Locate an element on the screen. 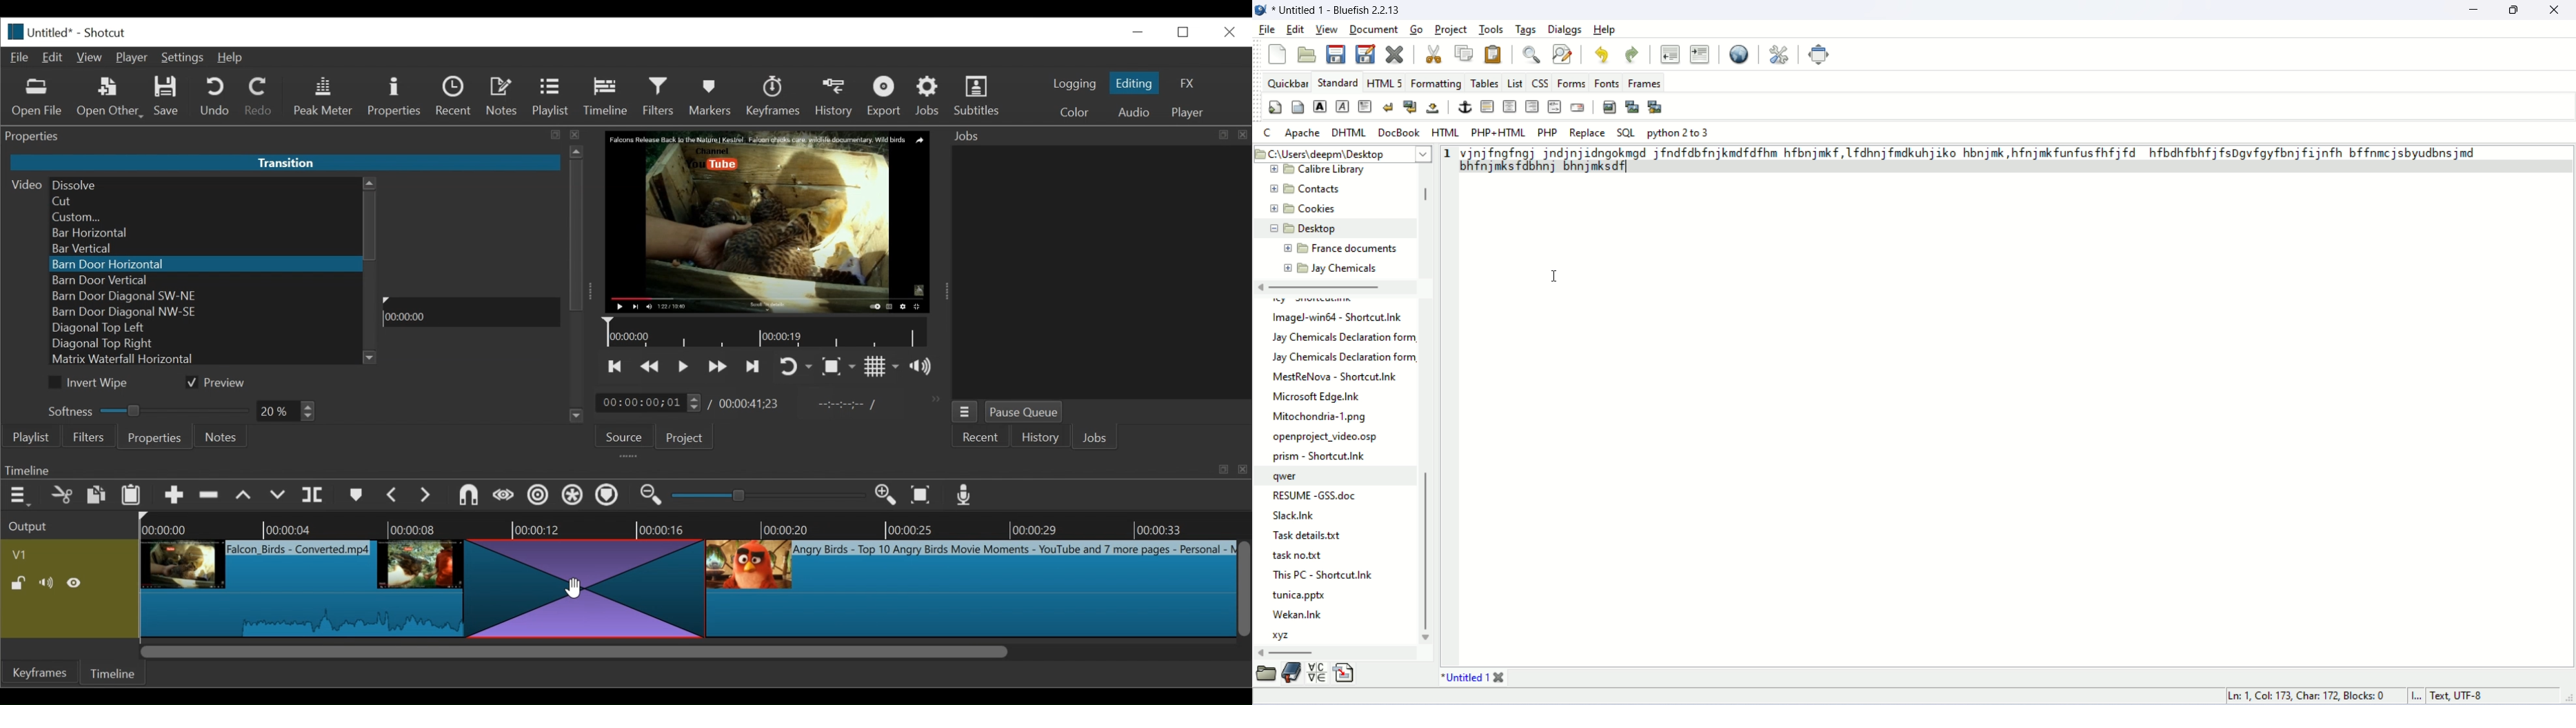  cursor is located at coordinates (1555, 277).